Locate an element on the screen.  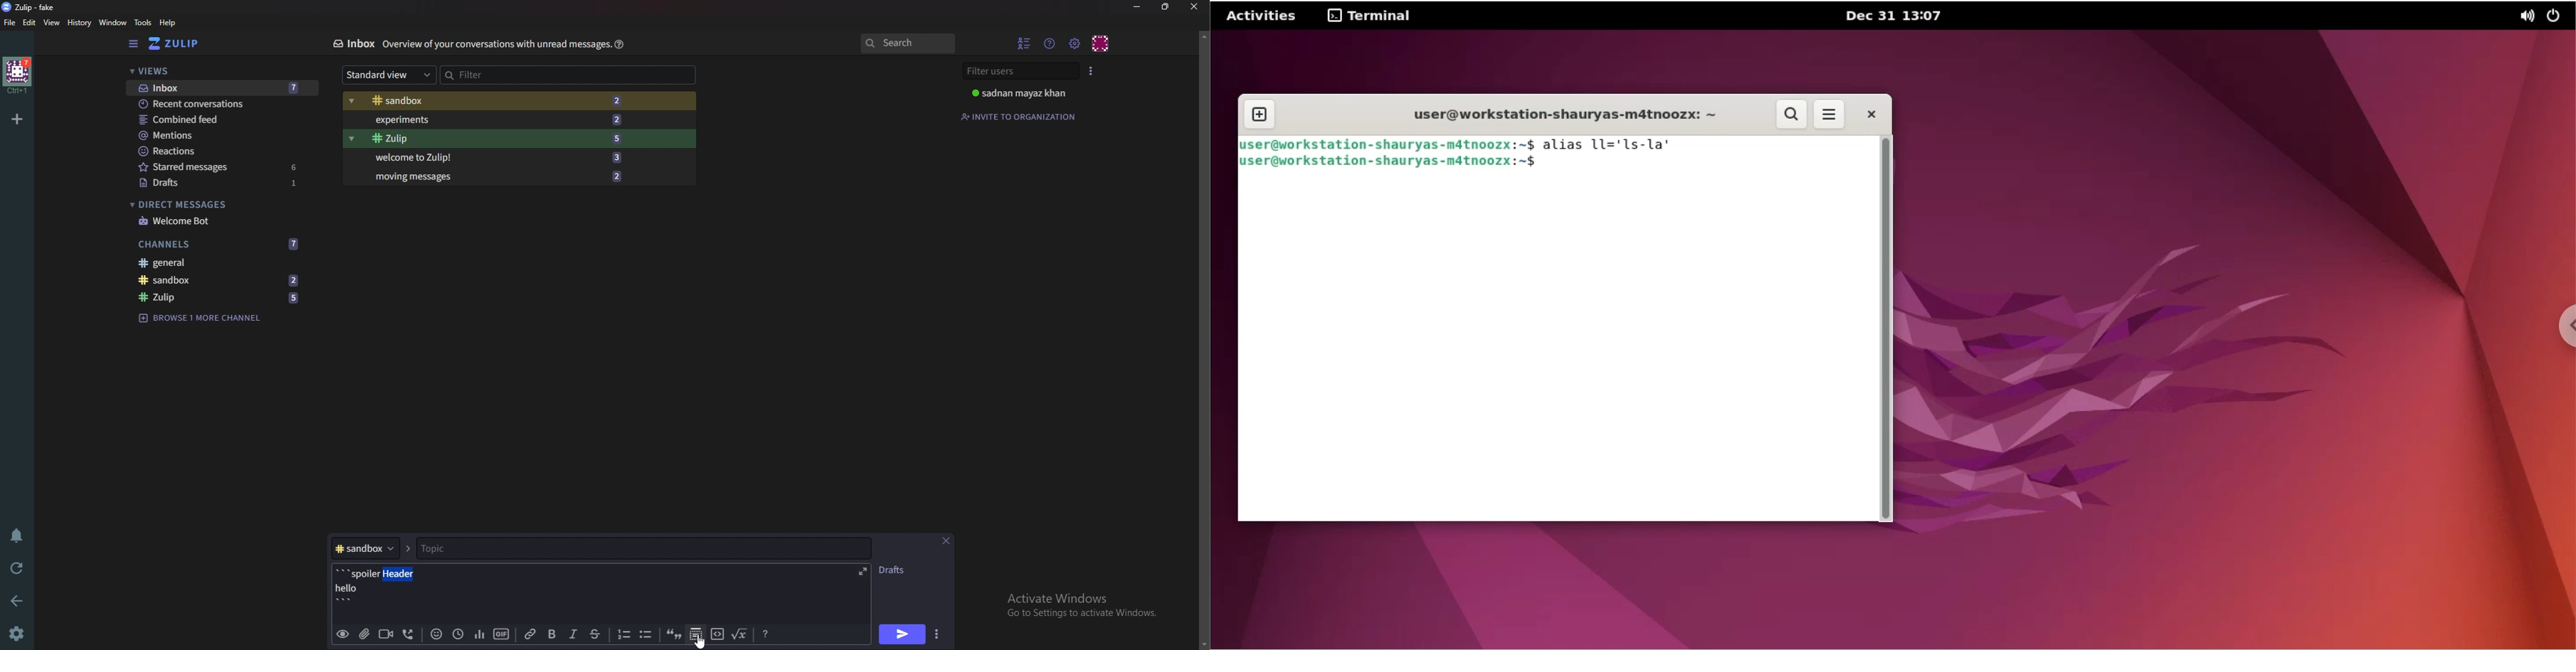
overview of your conversations with unread messages is located at coordinates (493, 46).